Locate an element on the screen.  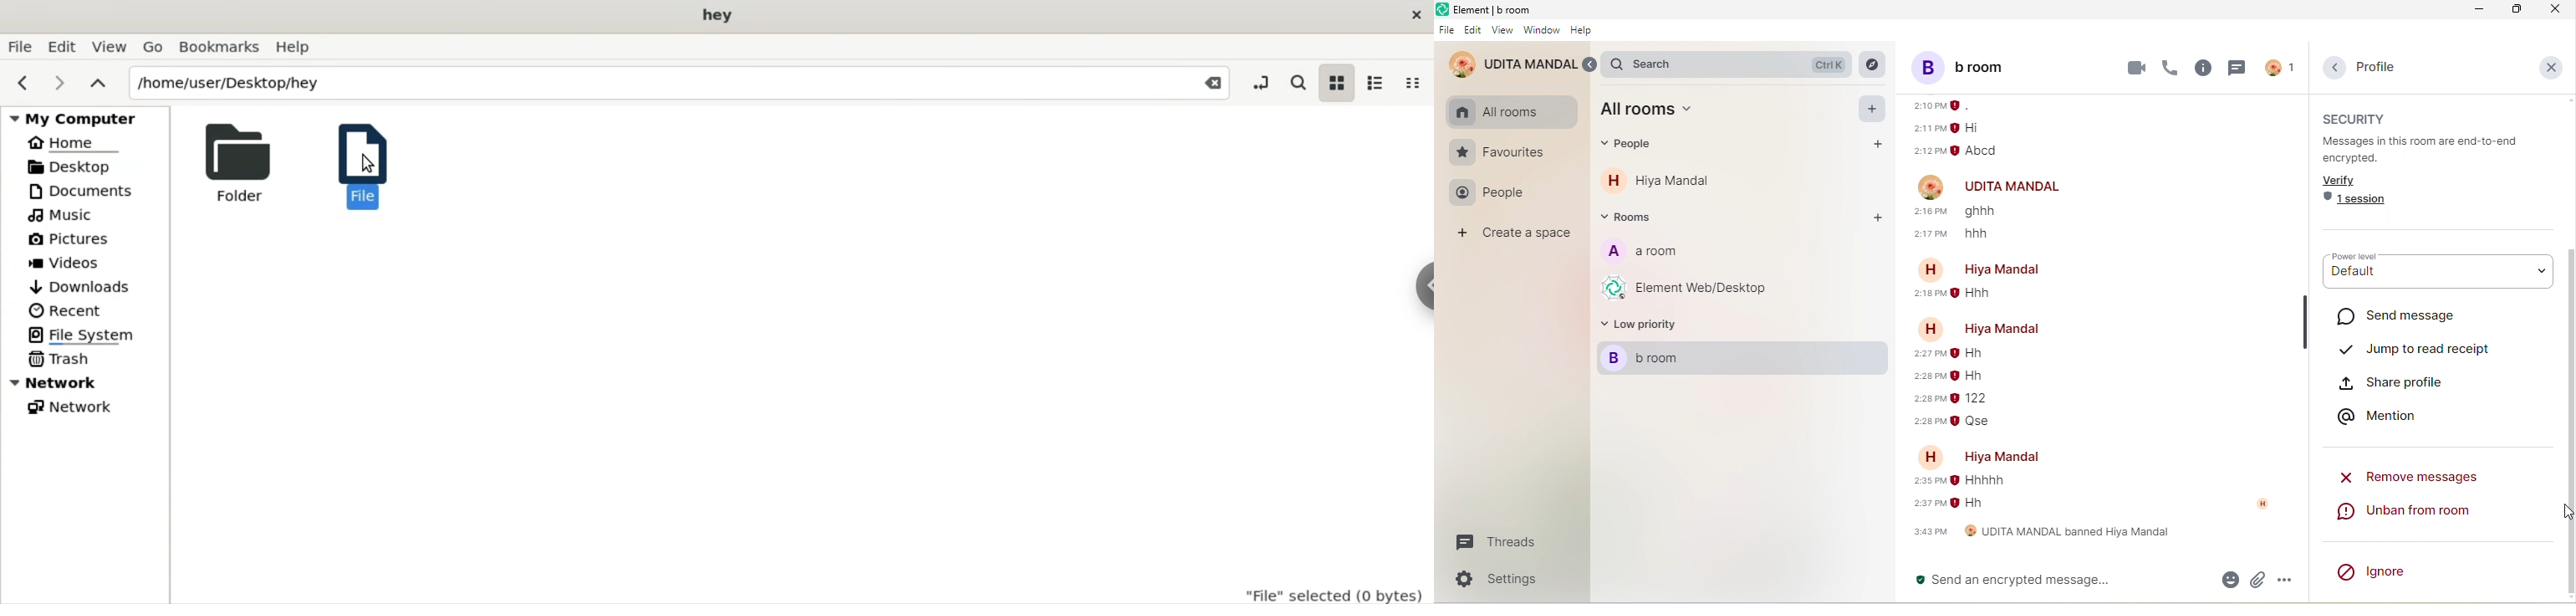
sending message time is located at coordinates (1921, 378).